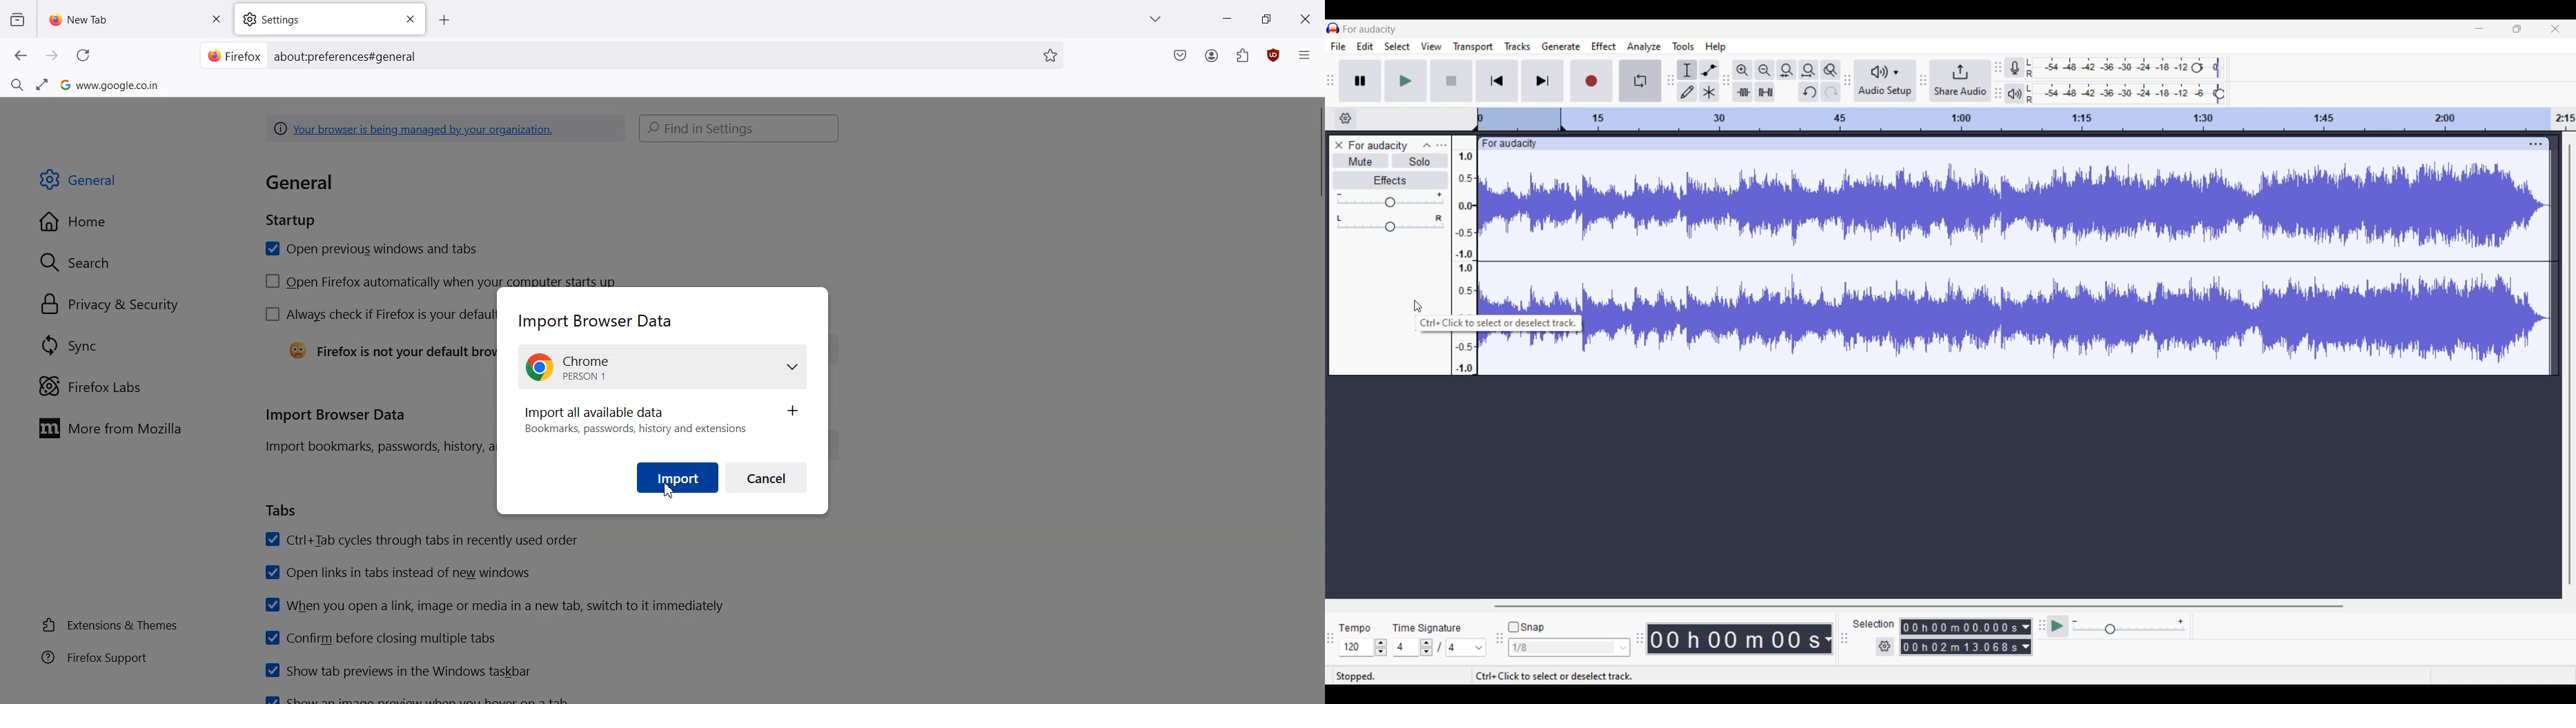  What do you see at coordinates (1317, 151) in the screenshot?
I see `scroll bar` at bounding box center [1317, 151].